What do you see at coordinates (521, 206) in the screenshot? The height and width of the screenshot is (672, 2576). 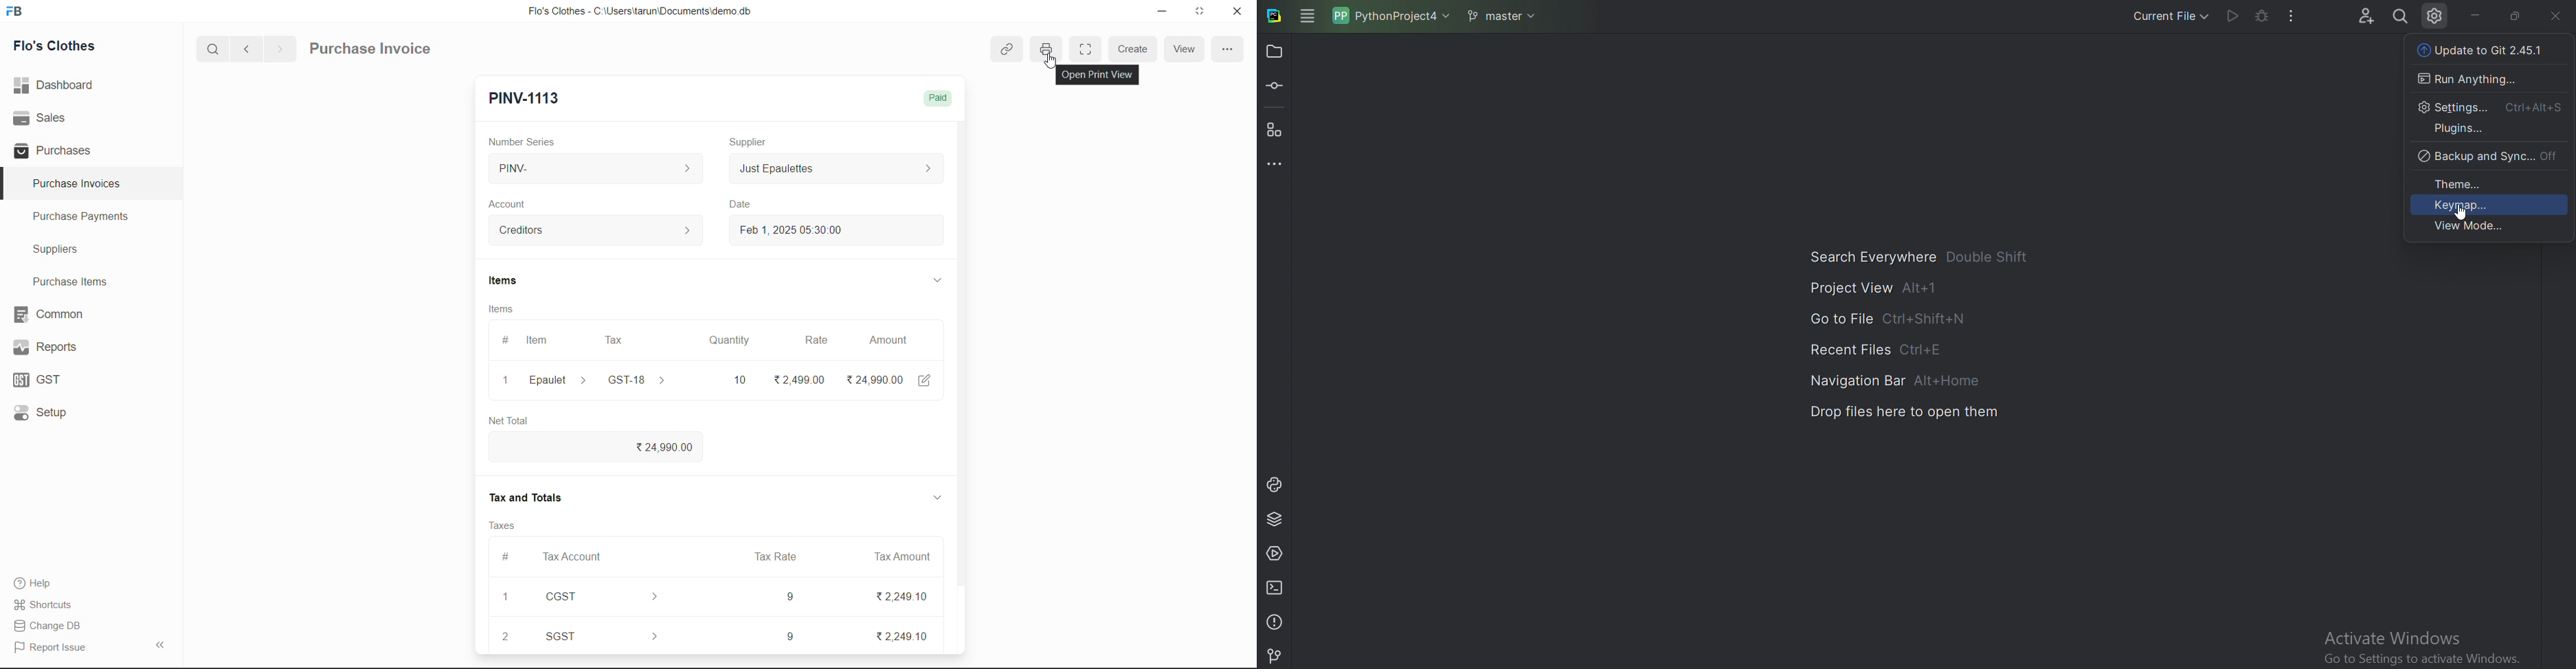 I see `Account` at bounding box center [521, 206].